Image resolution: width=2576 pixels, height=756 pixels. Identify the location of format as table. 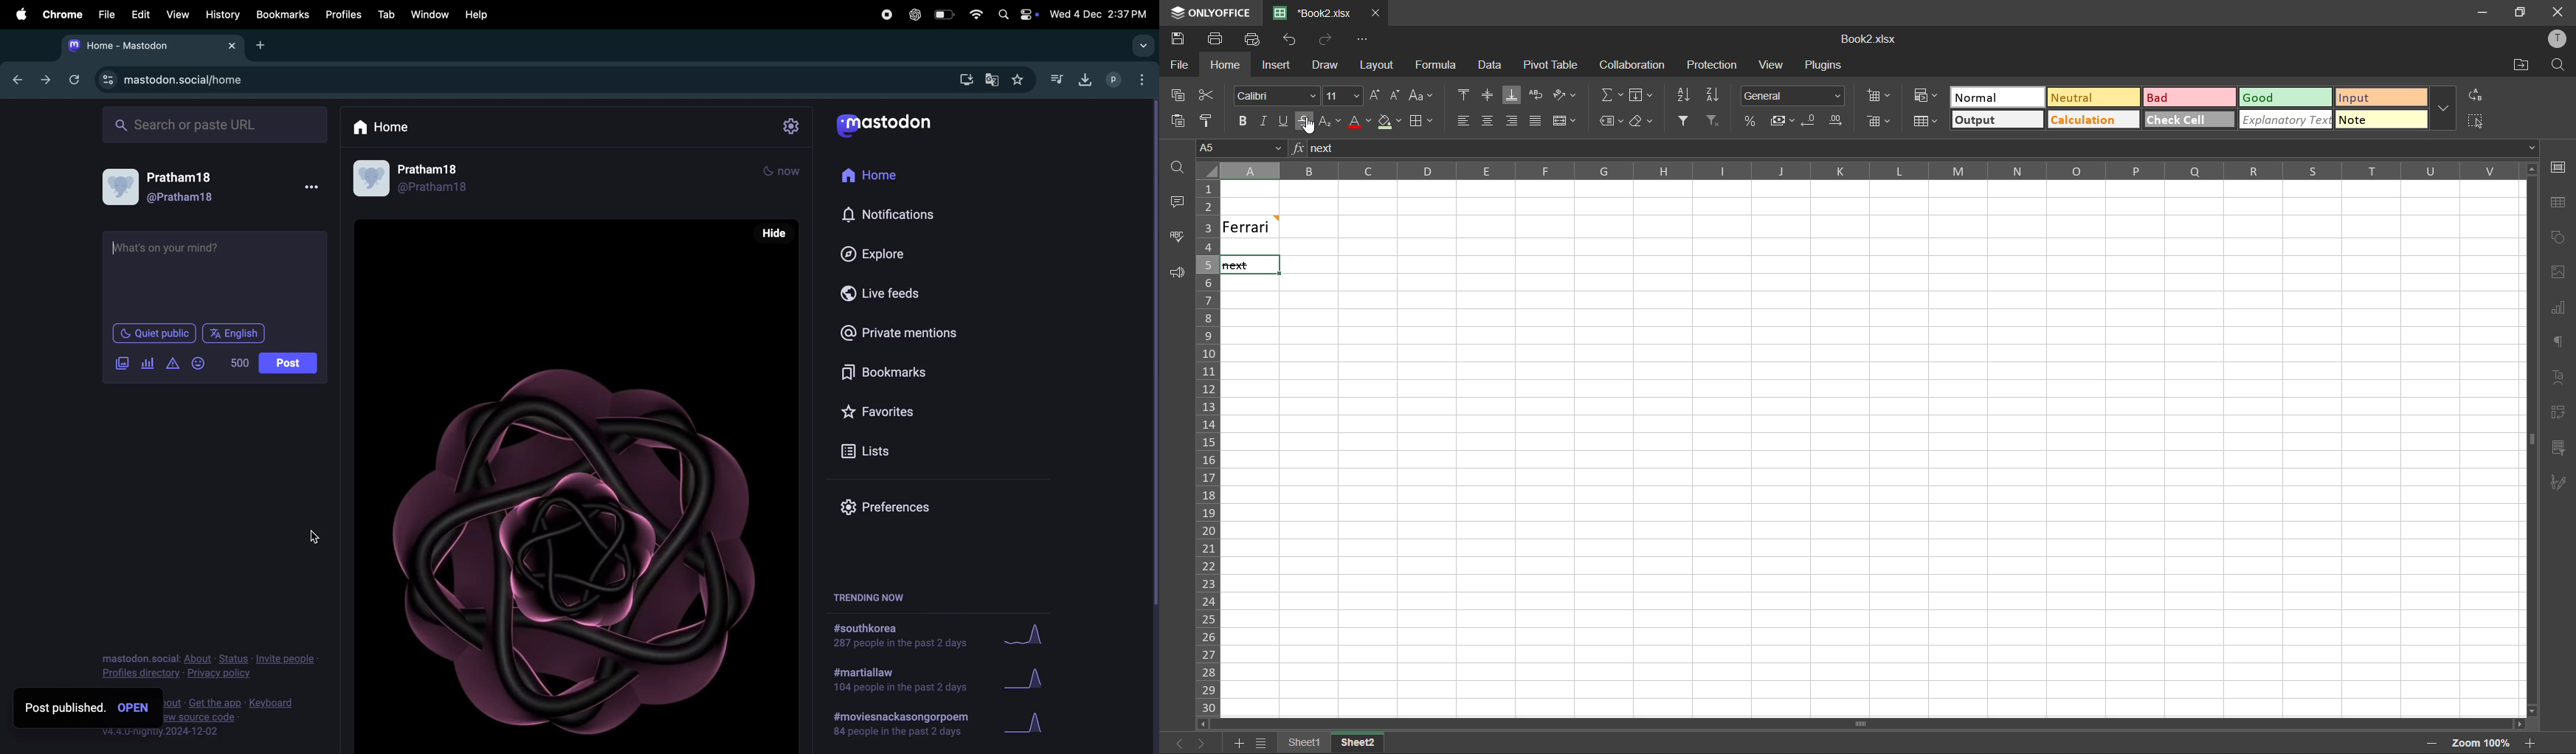
(1925, 120).